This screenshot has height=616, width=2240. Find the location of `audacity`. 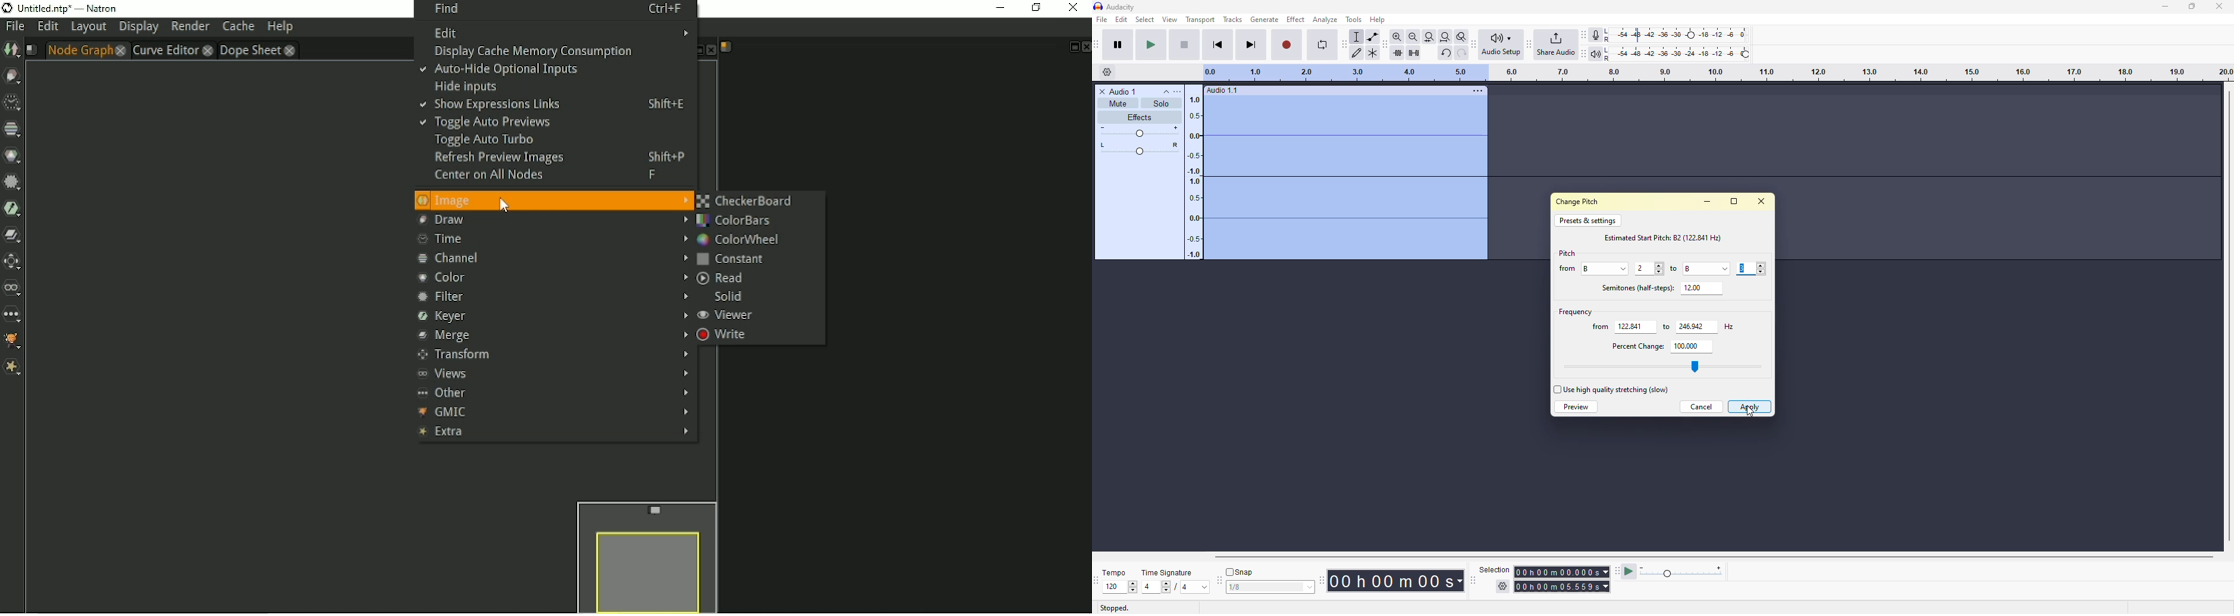

audacity is located at coordinates (1114, 7).